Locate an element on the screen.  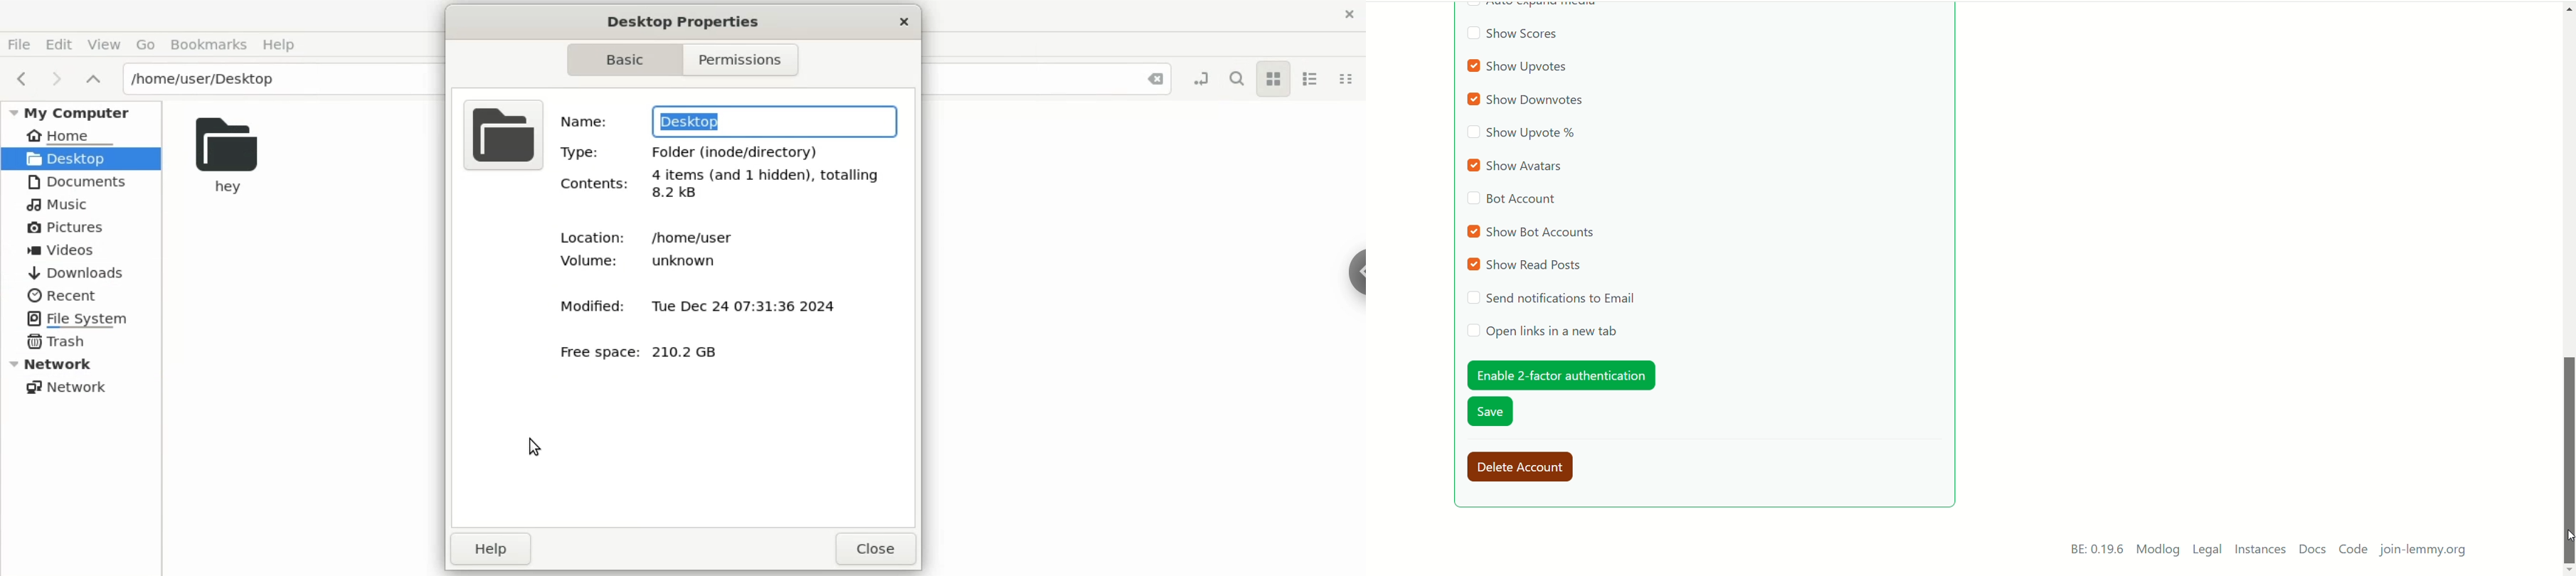
/Home/user is located at coordinates (695, 237).